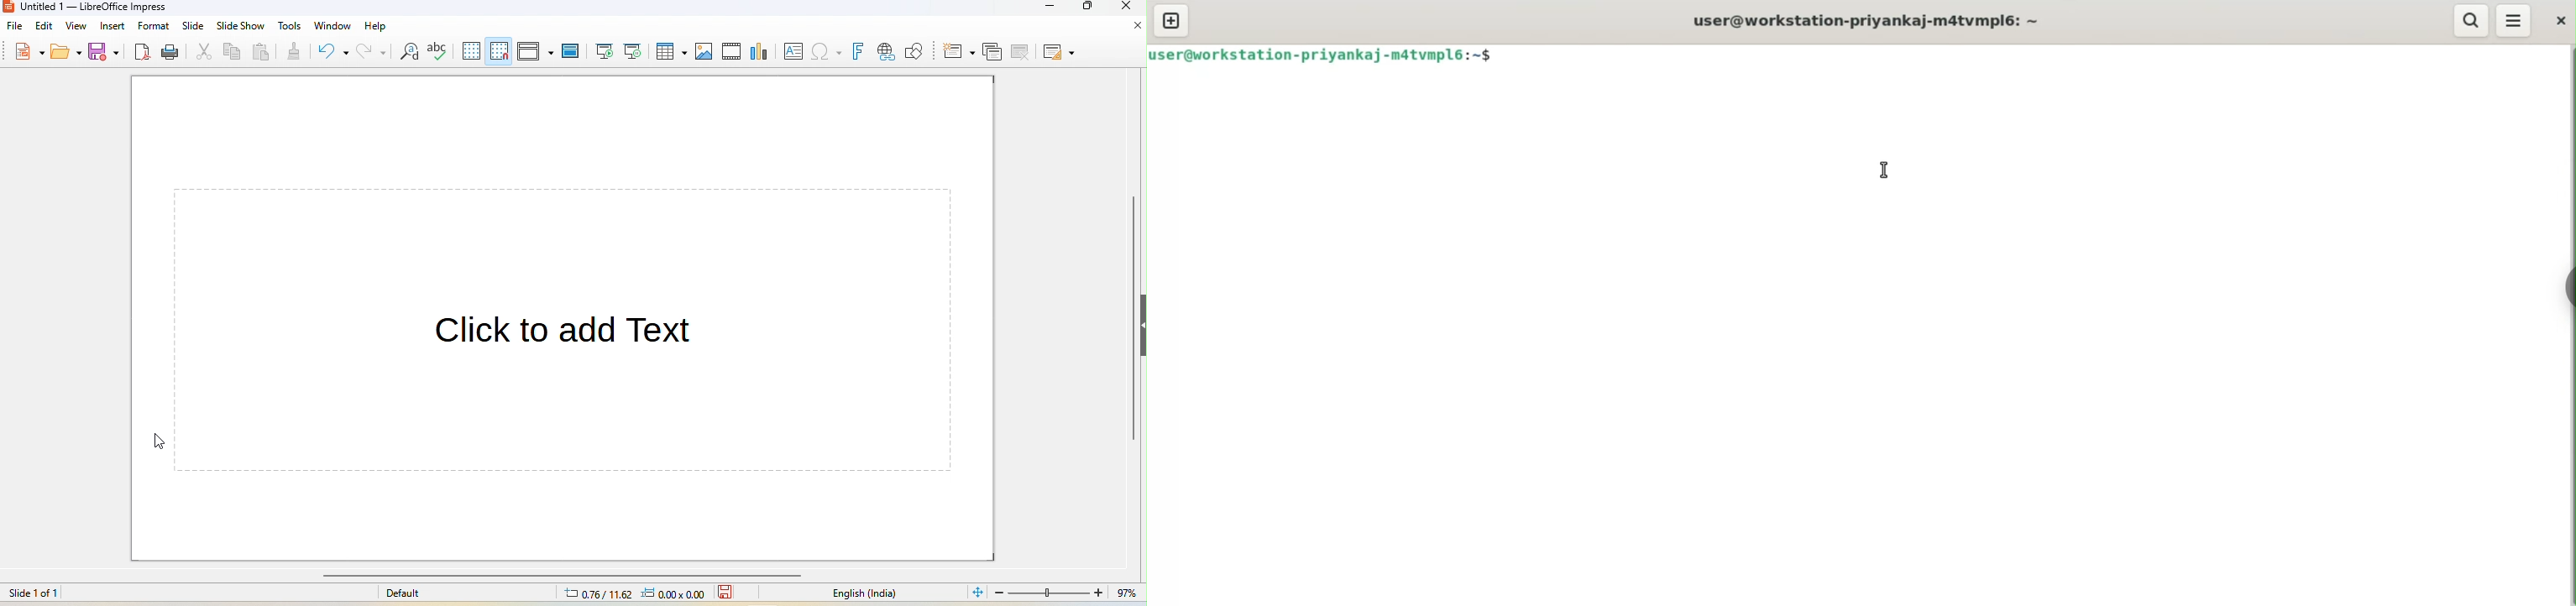 This screenshot has width=2576, height=616. What do you see at coordinates (470, 51) in the screenshot?
I see `display grid` at bounding box center [470, 51].